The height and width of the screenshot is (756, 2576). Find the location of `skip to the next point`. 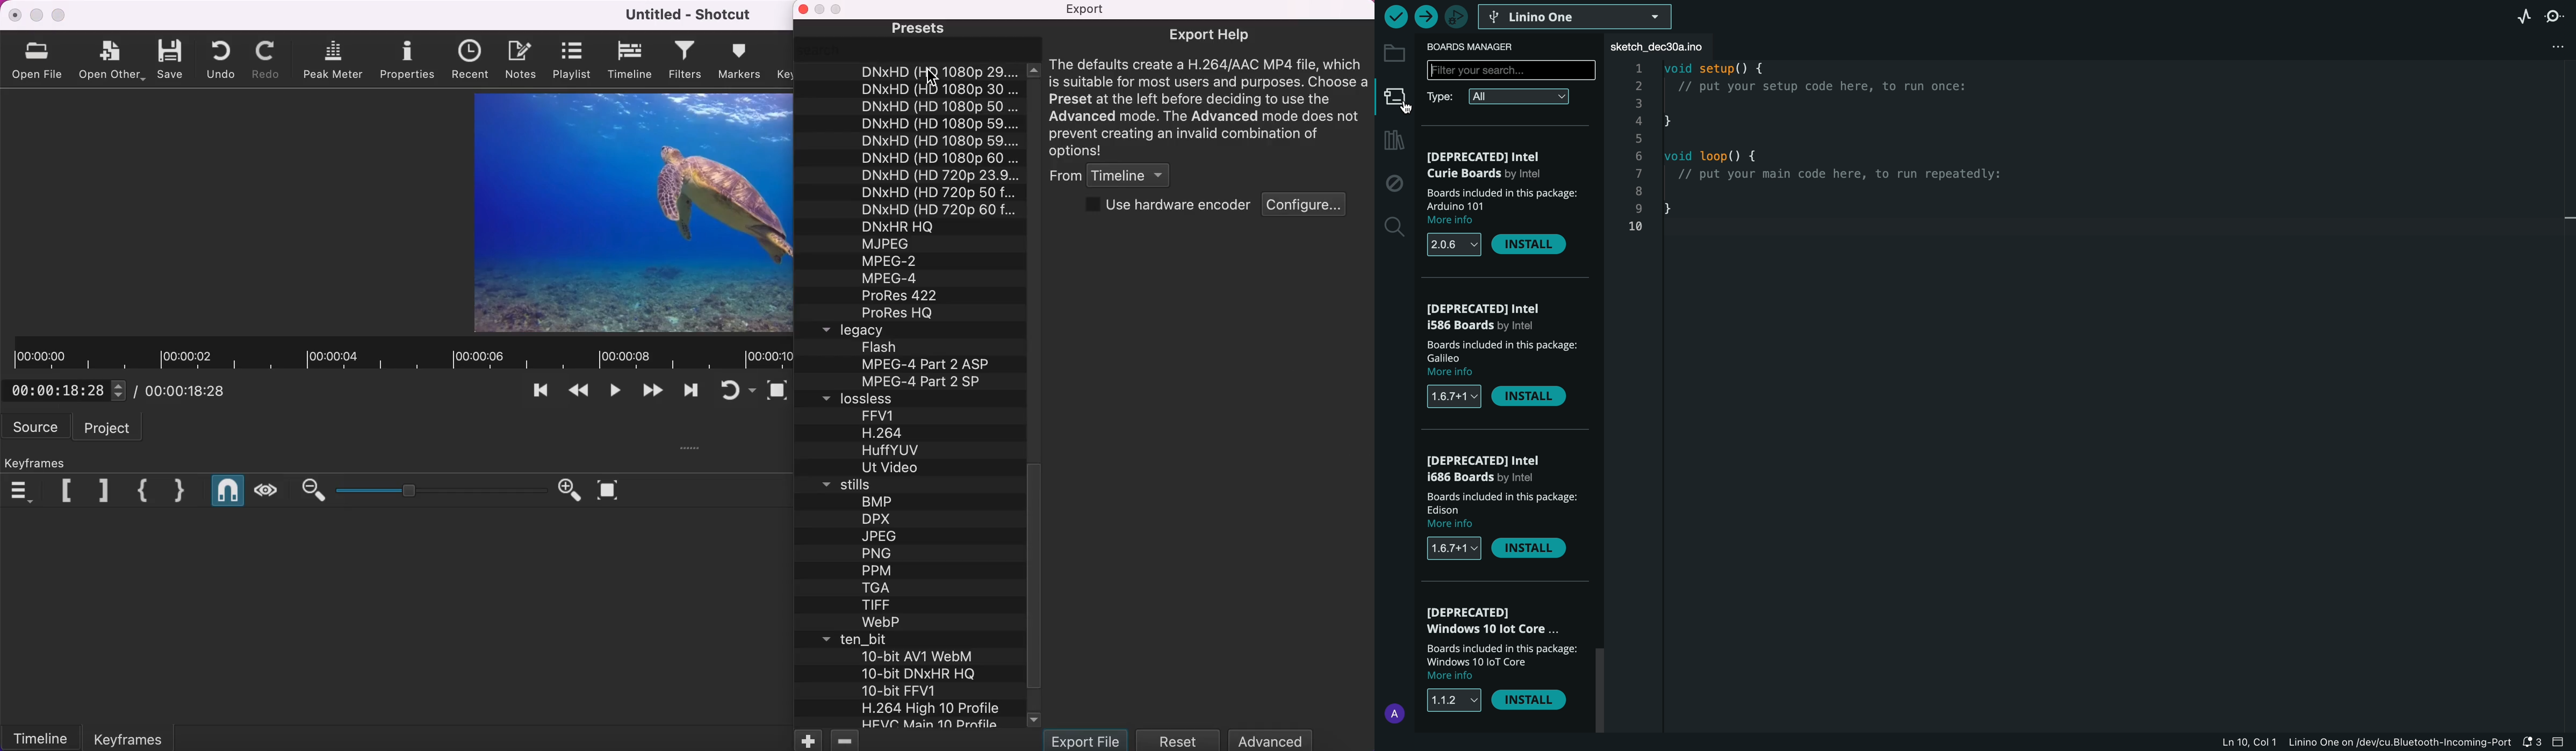

skip to the next point is located at coordinates (654, 392).